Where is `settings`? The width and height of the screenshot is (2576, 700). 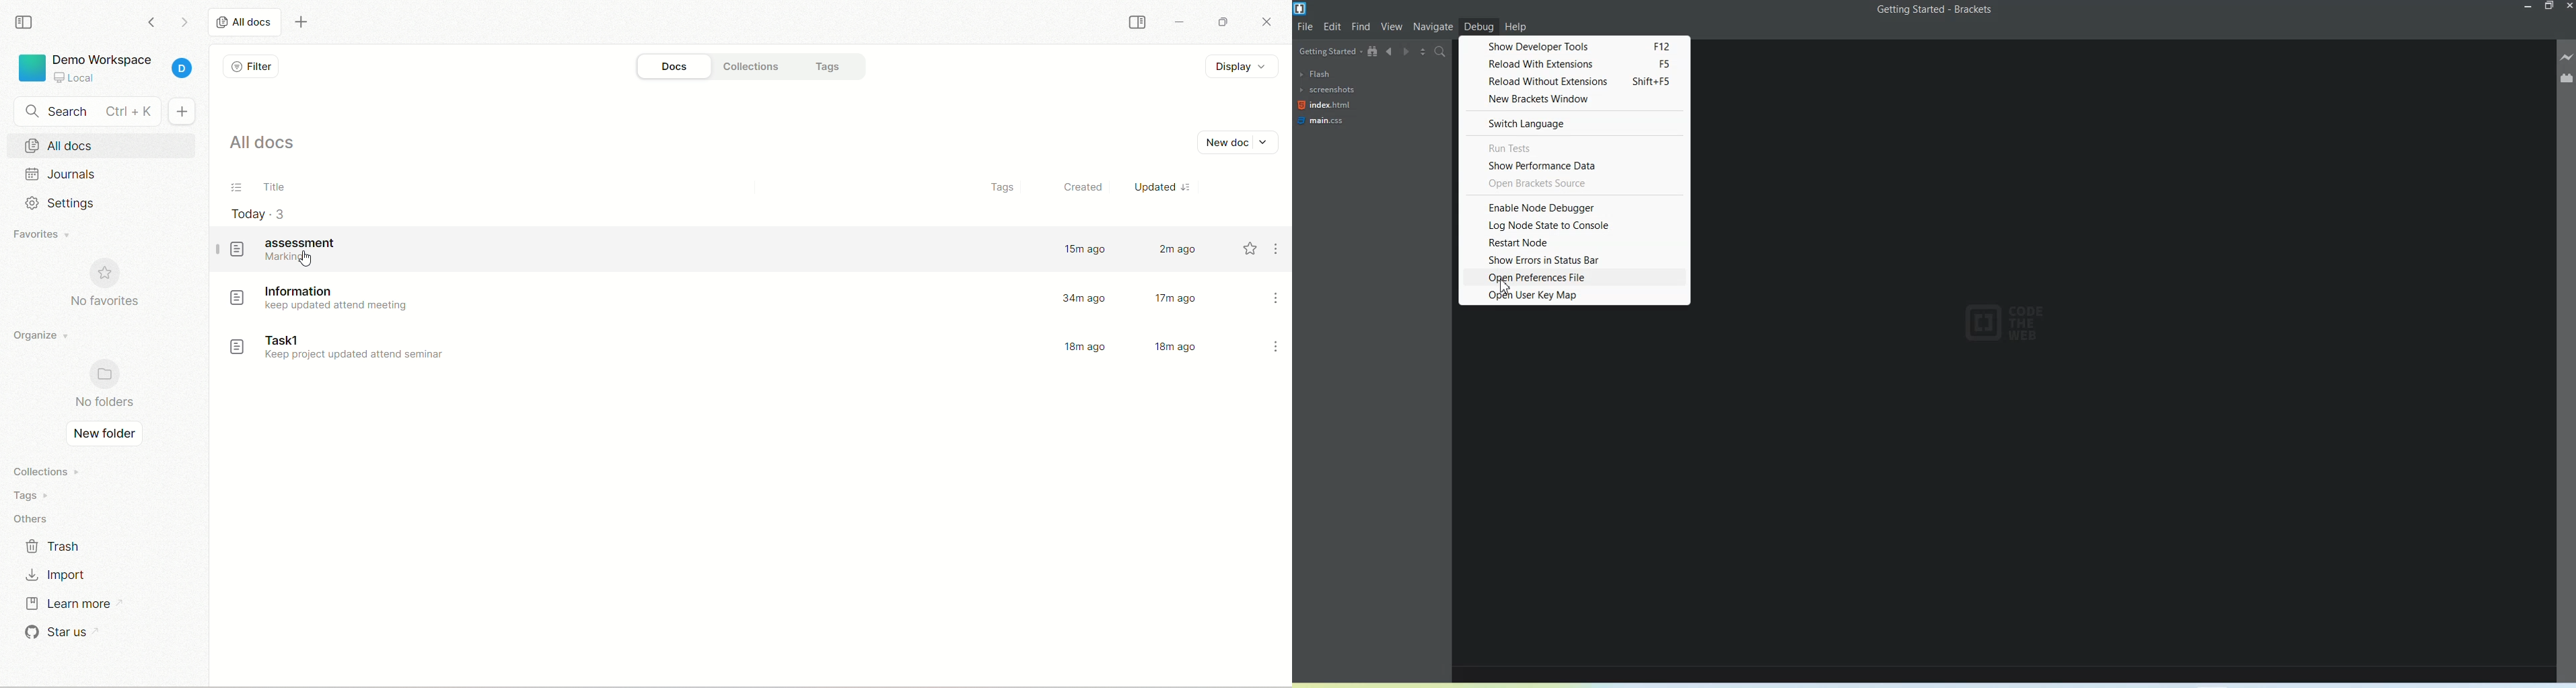
settings is located at coordinates (70, 203).